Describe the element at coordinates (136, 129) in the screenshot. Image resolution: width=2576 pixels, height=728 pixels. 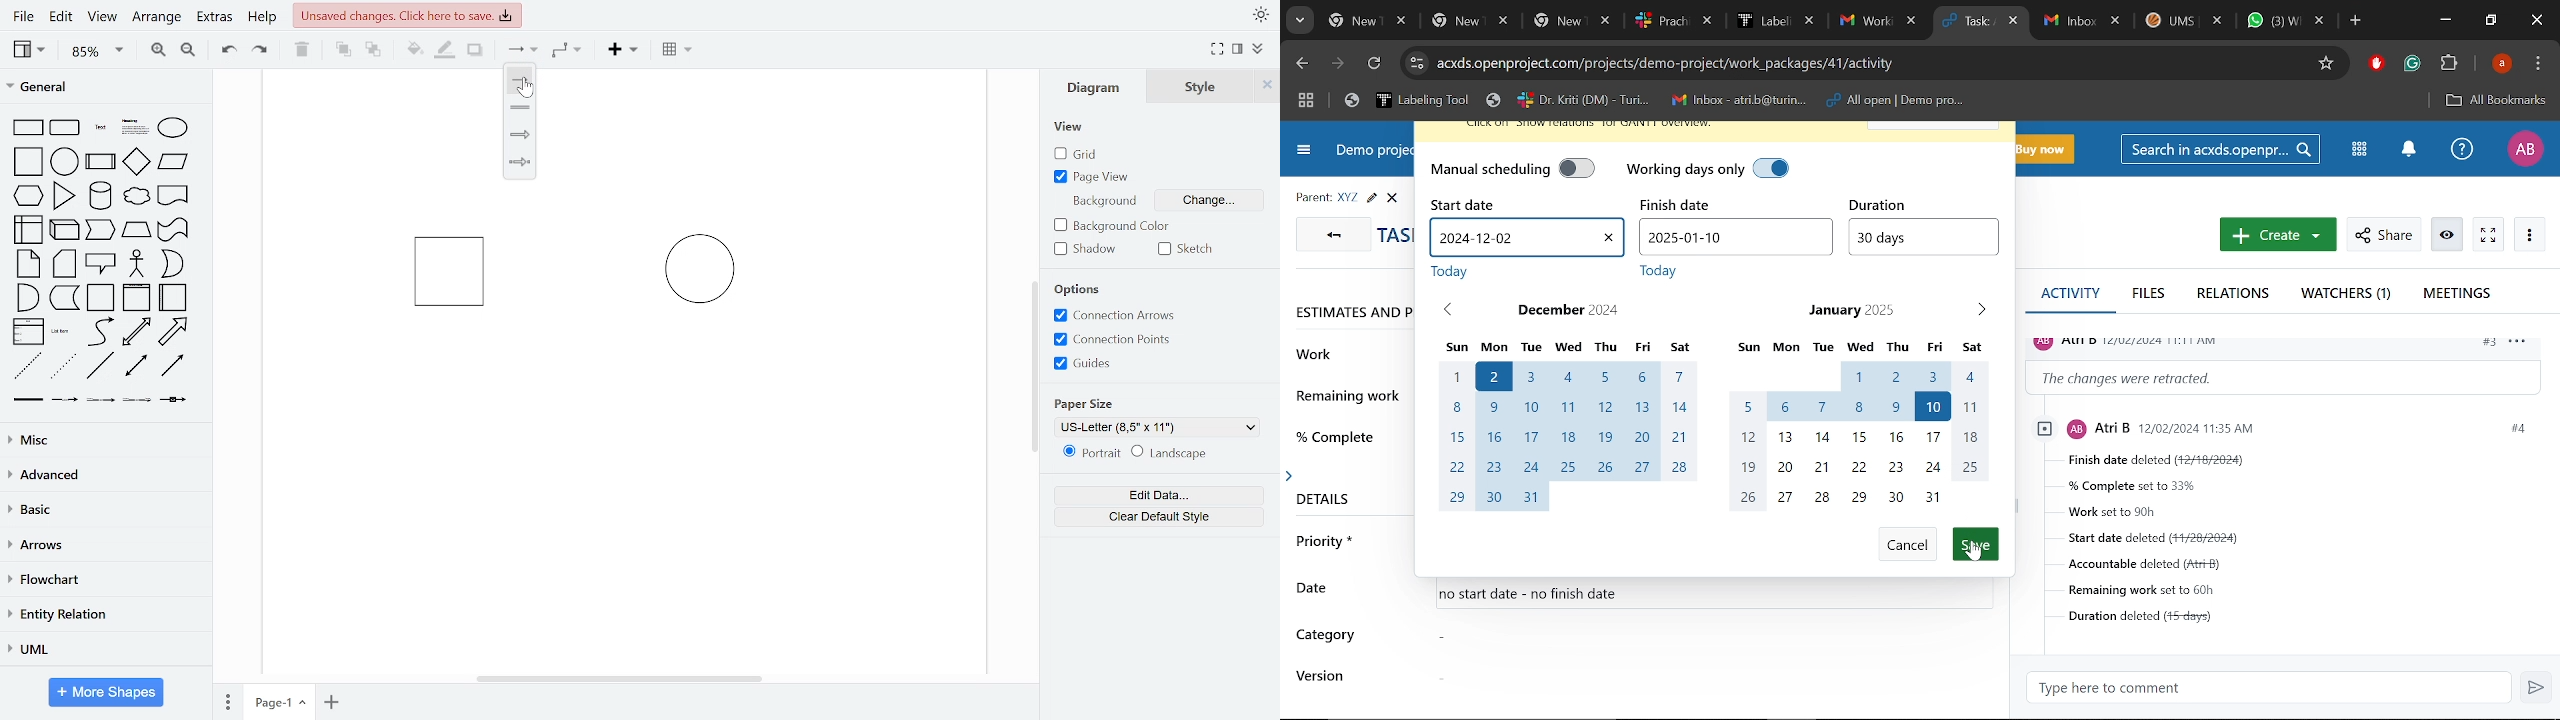
I see `text box` at that location.